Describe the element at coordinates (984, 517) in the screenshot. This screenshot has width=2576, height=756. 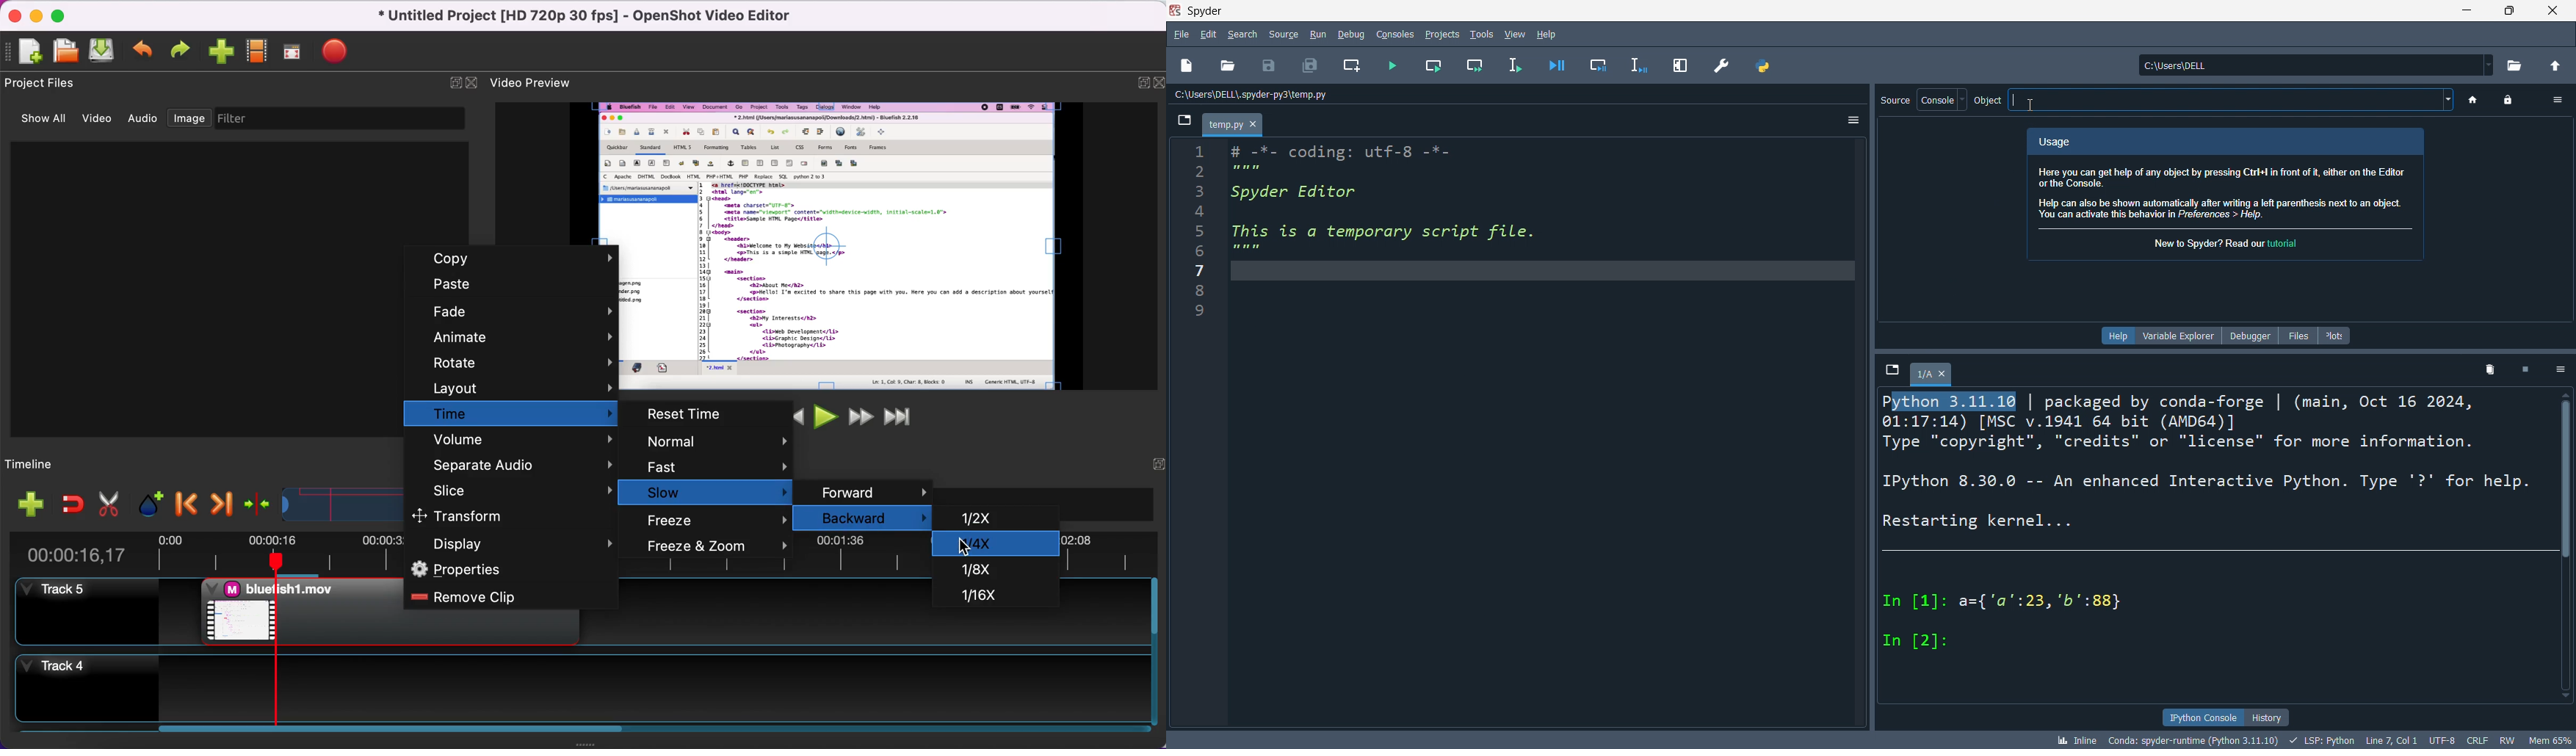
I see `1/2x` at that location.